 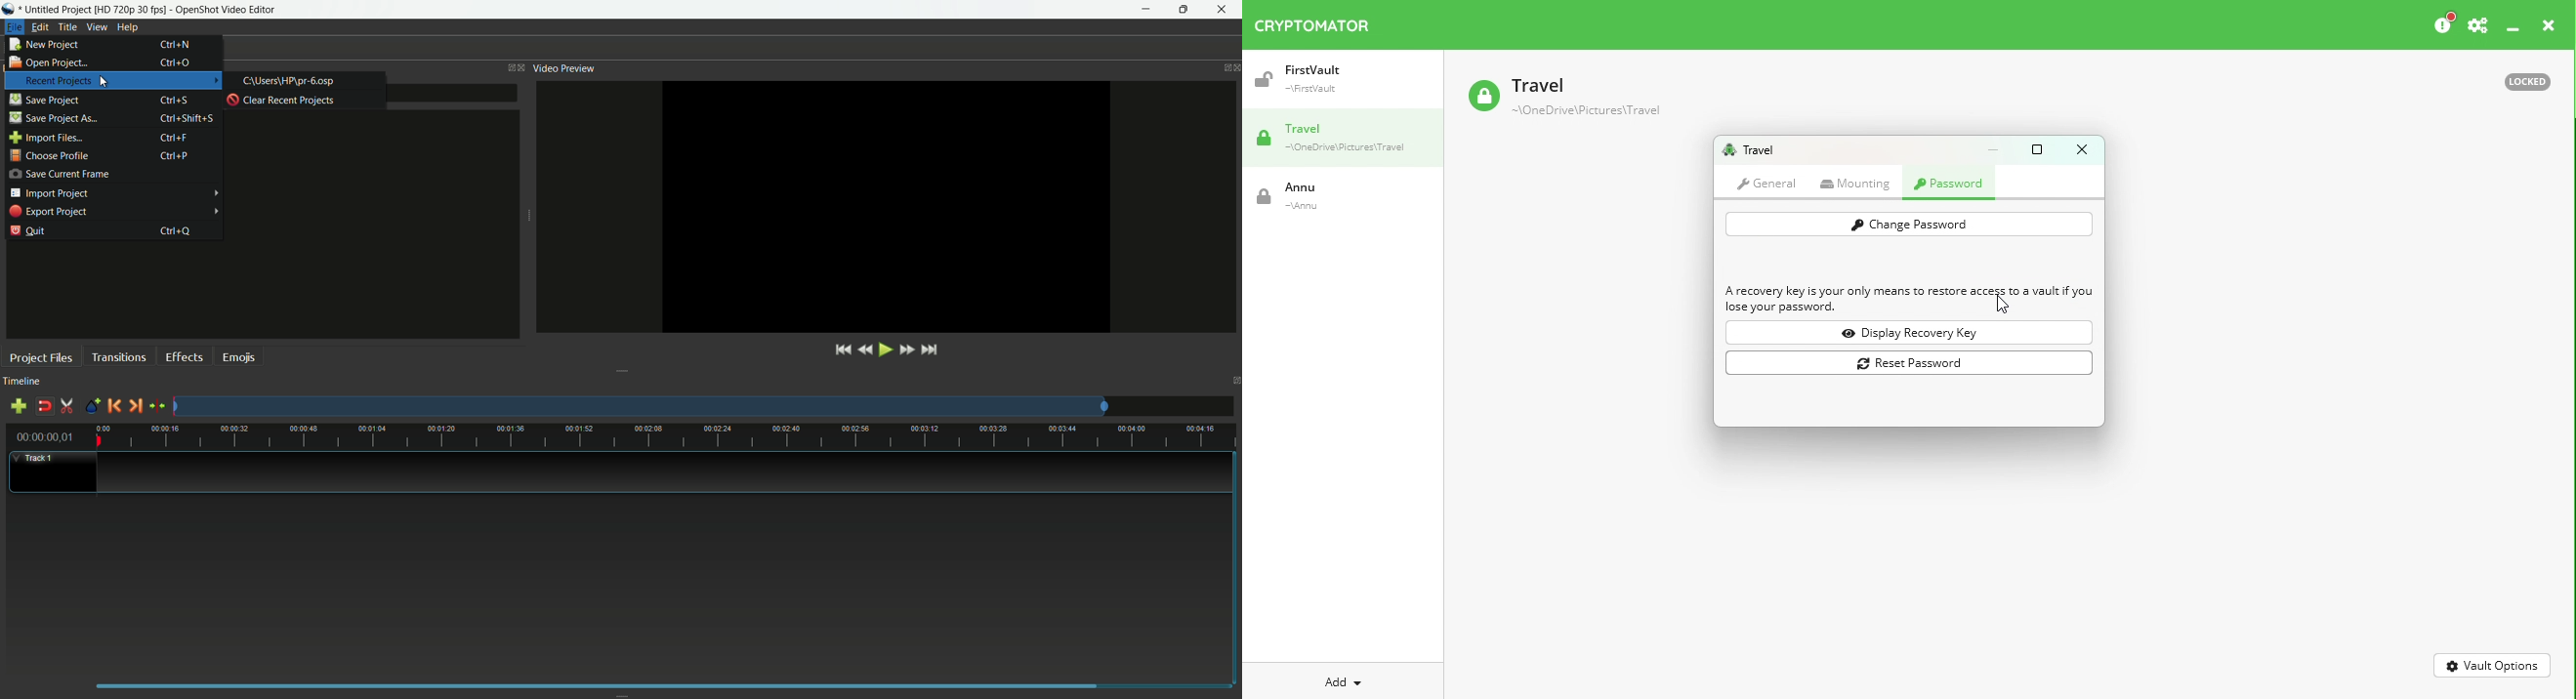 I want to click on Recovery key information, so click(x=1910, y=300).